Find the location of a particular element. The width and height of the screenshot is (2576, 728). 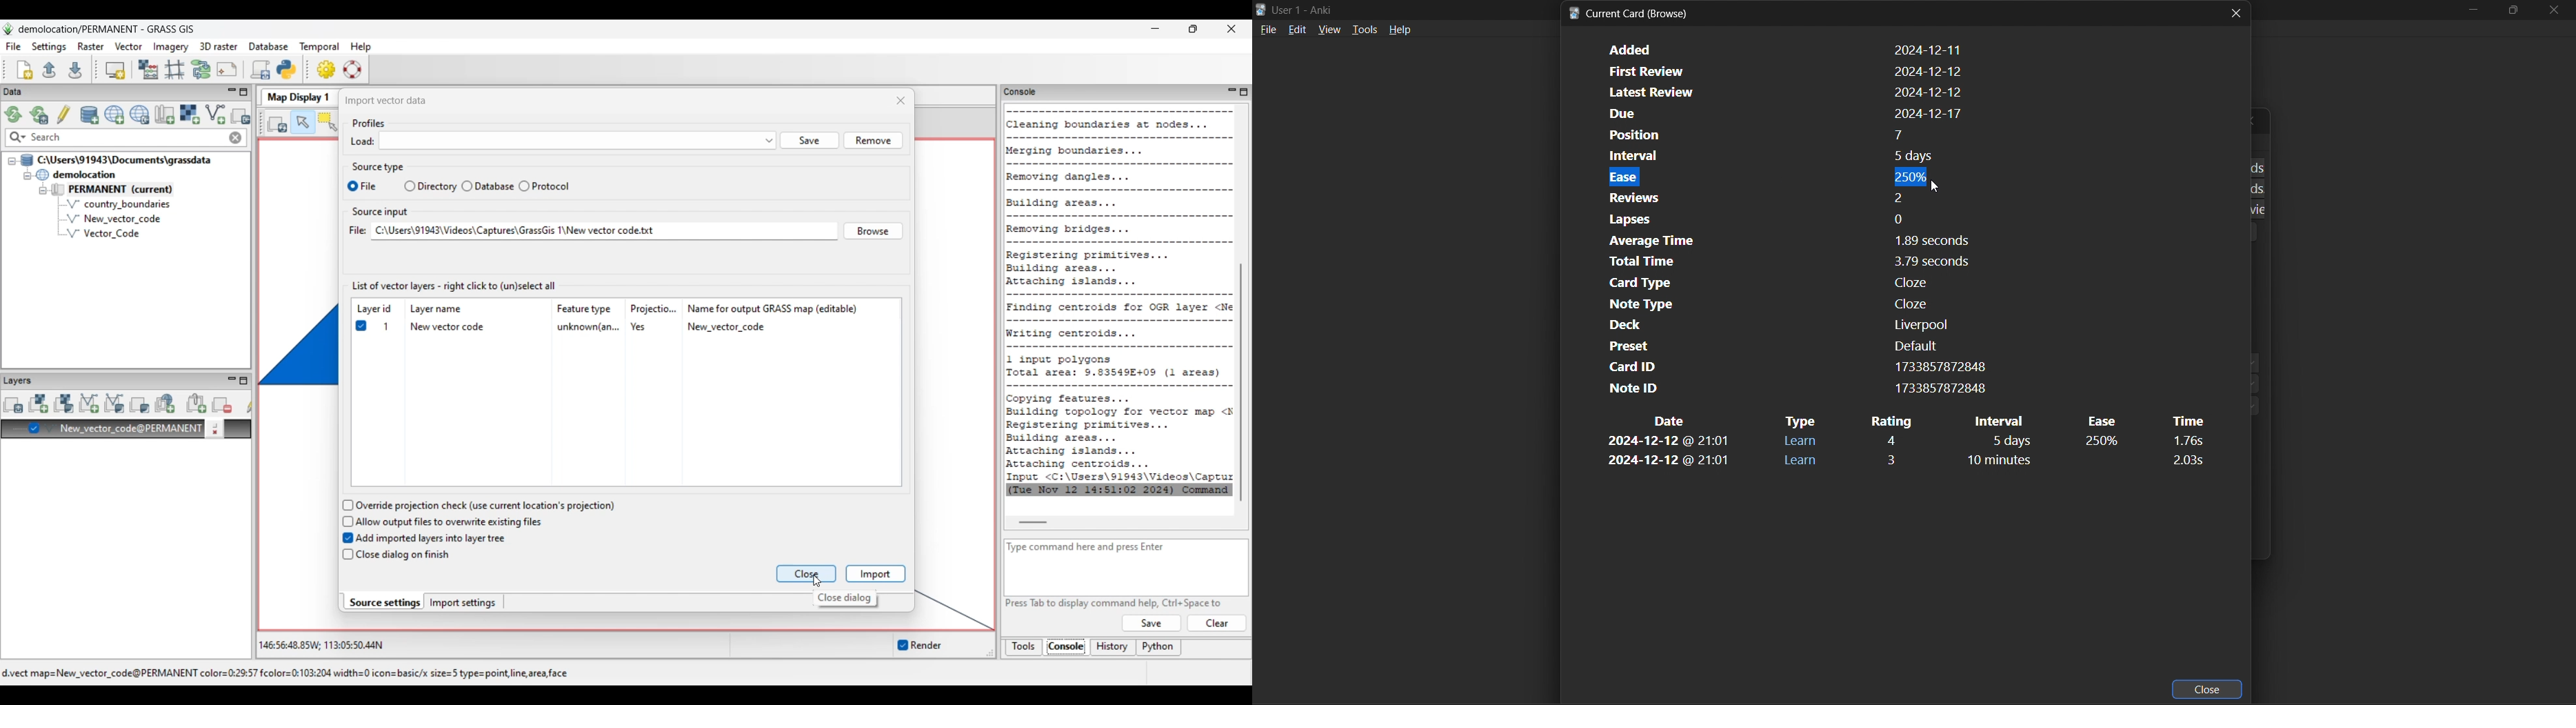

tools is located at coordinates (1364, 31).